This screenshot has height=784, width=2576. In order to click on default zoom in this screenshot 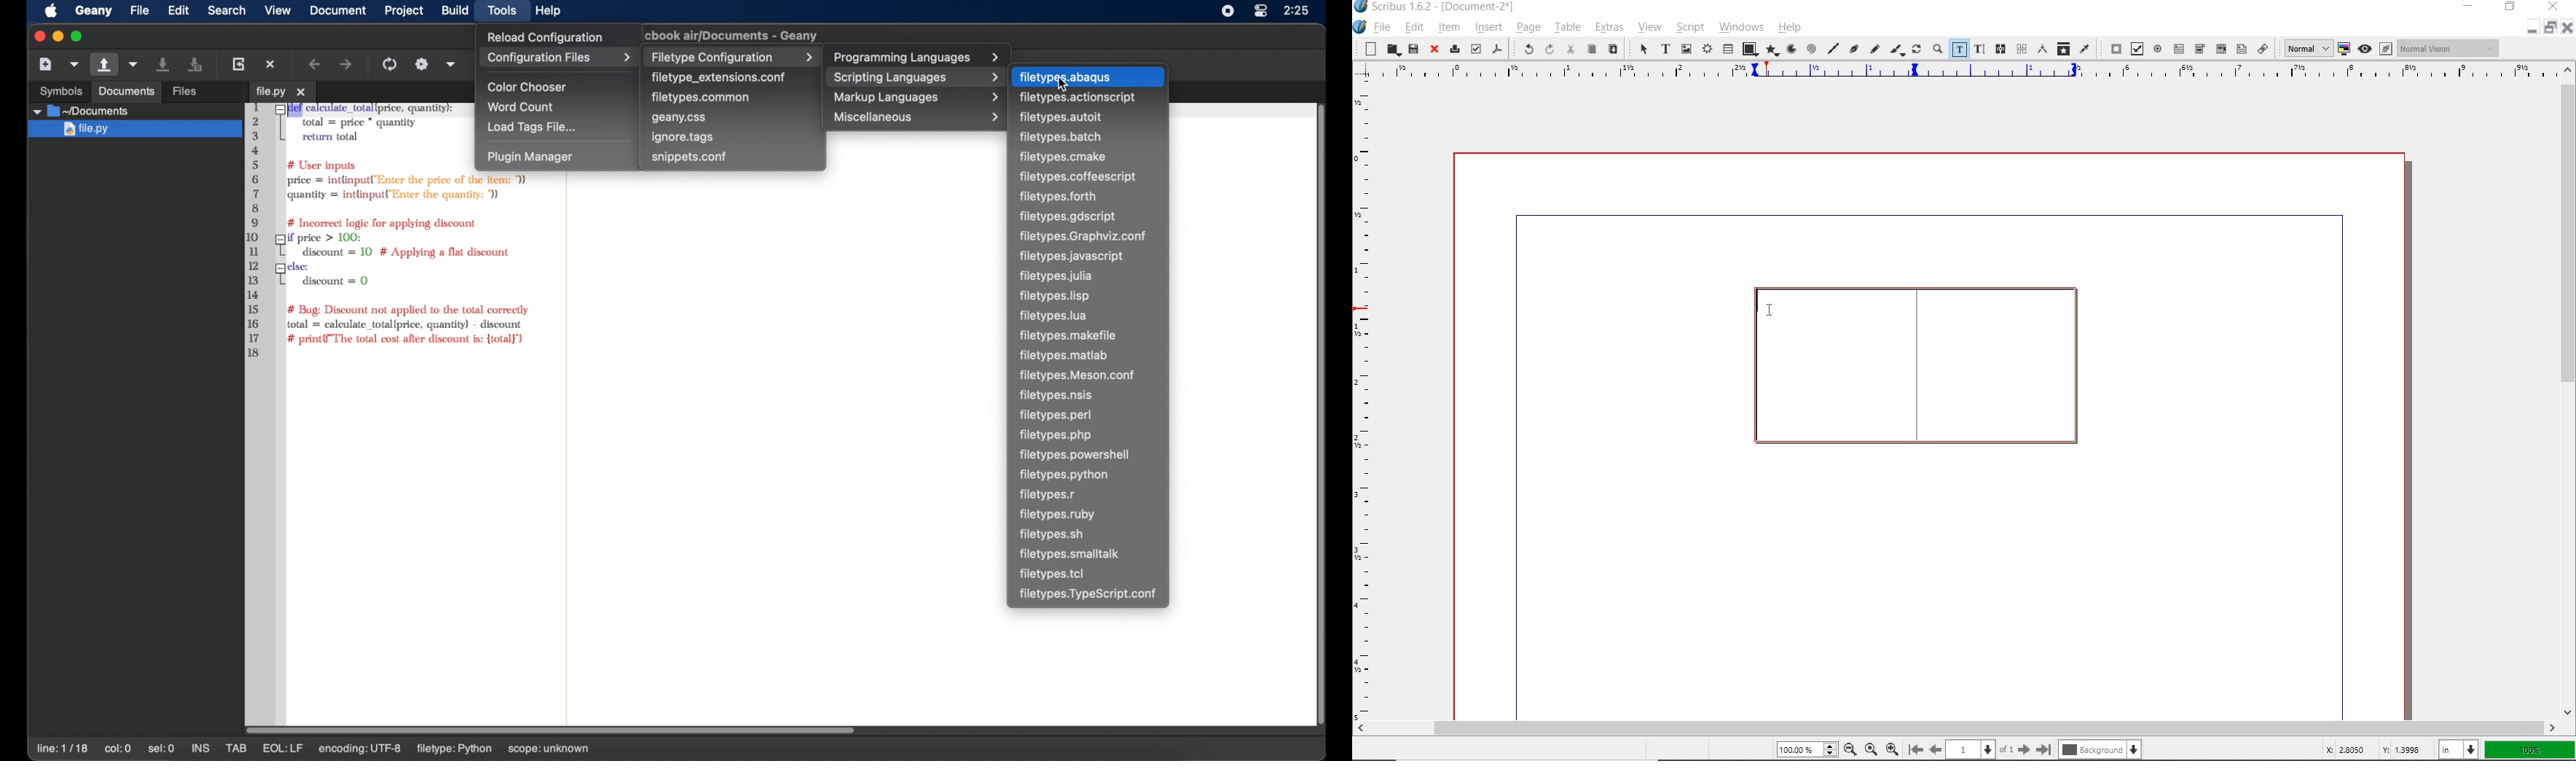, I will do `click(1869, 748)`.